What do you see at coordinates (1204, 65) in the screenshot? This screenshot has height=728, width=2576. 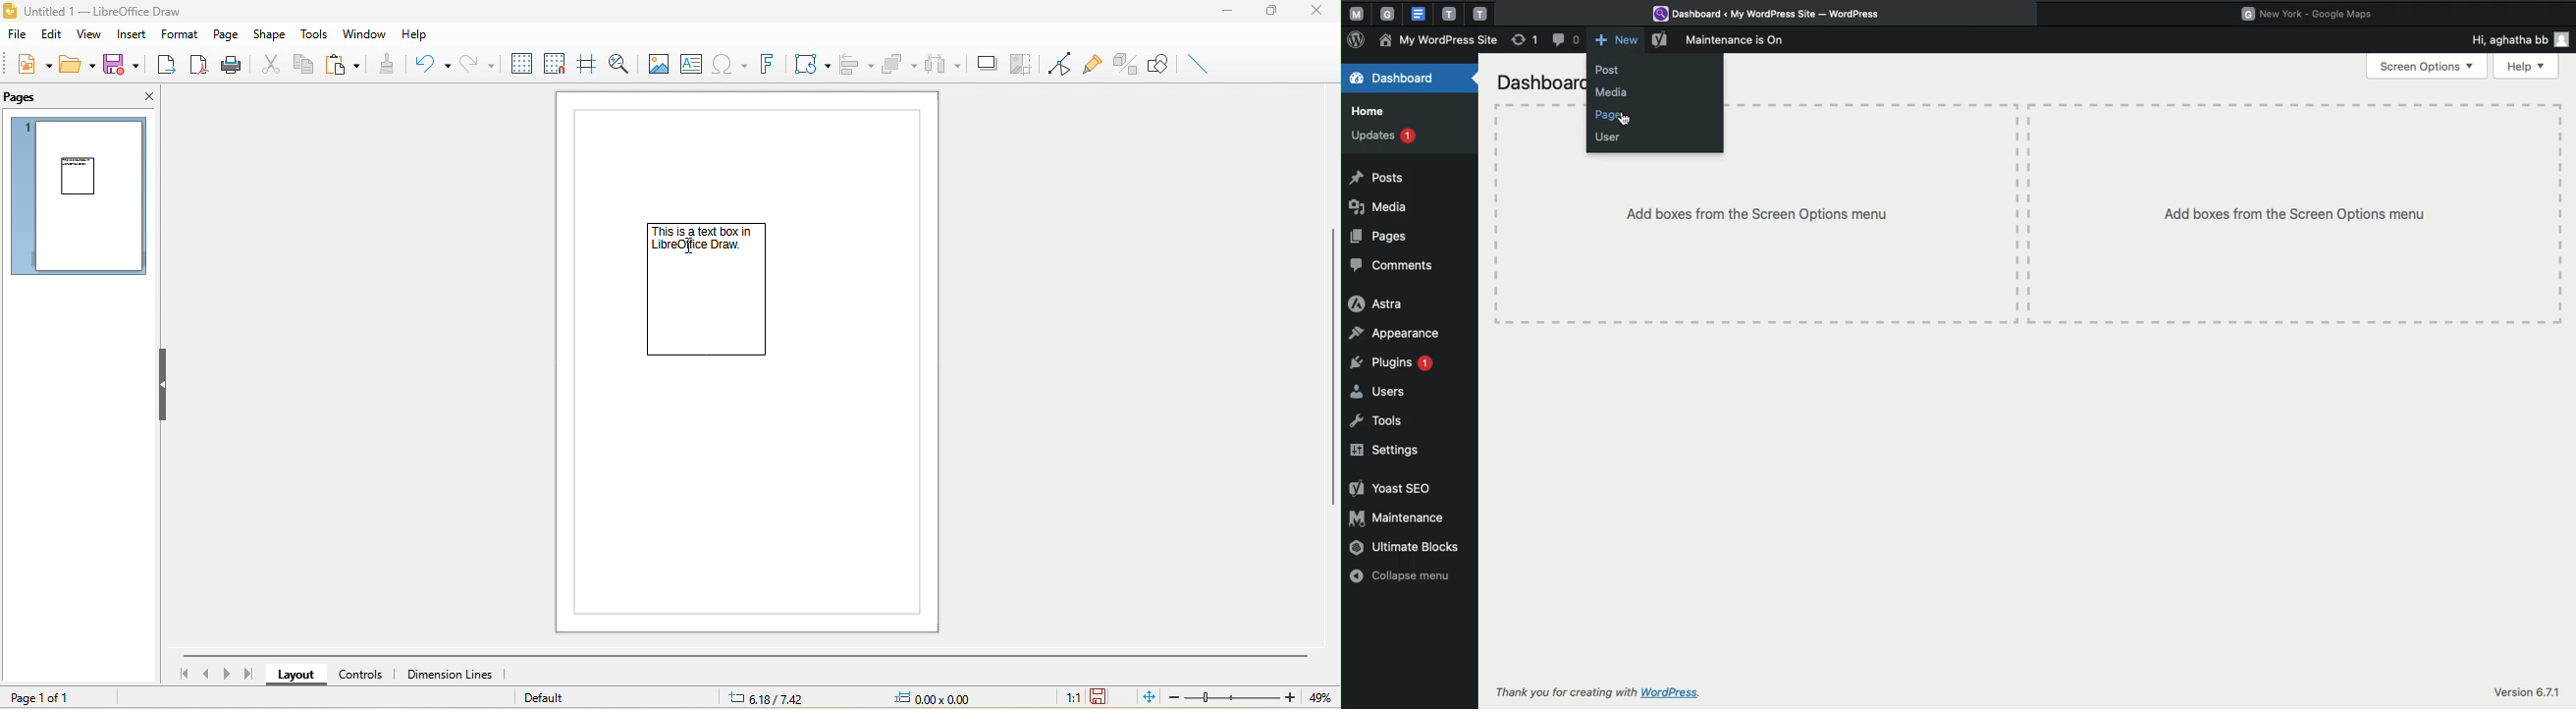 I see `insert line` at bounding box center [1204, 65].